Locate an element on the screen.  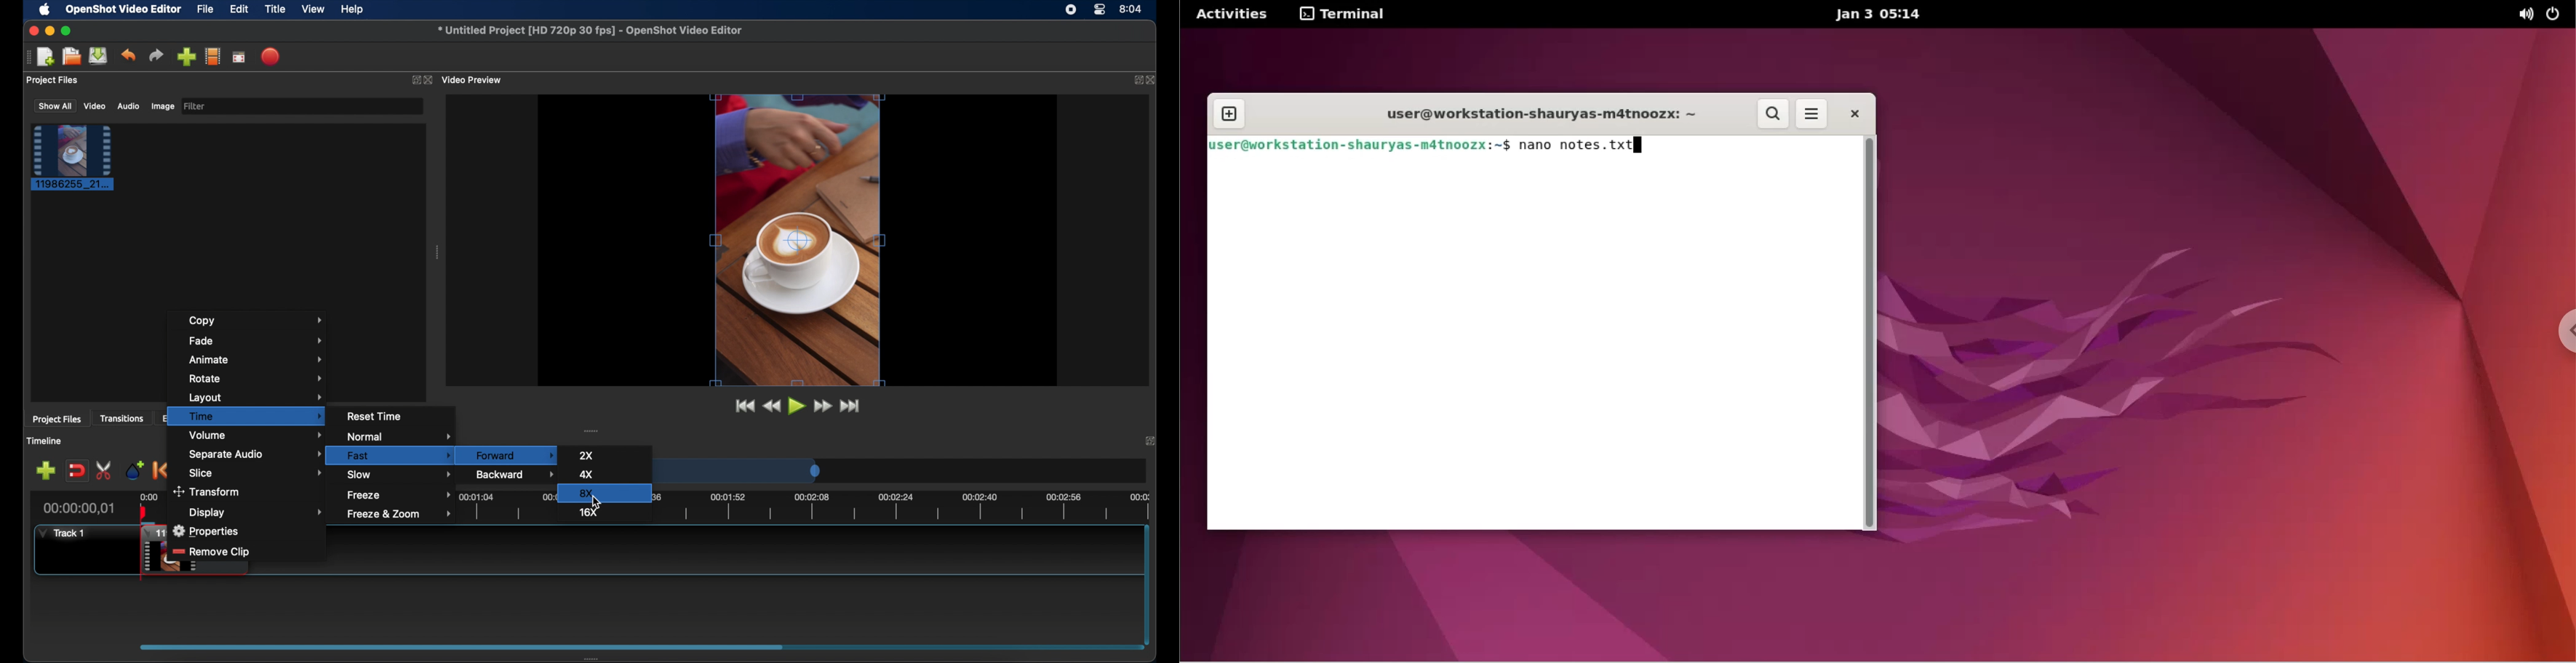
close is located at coordinates (429, 80).